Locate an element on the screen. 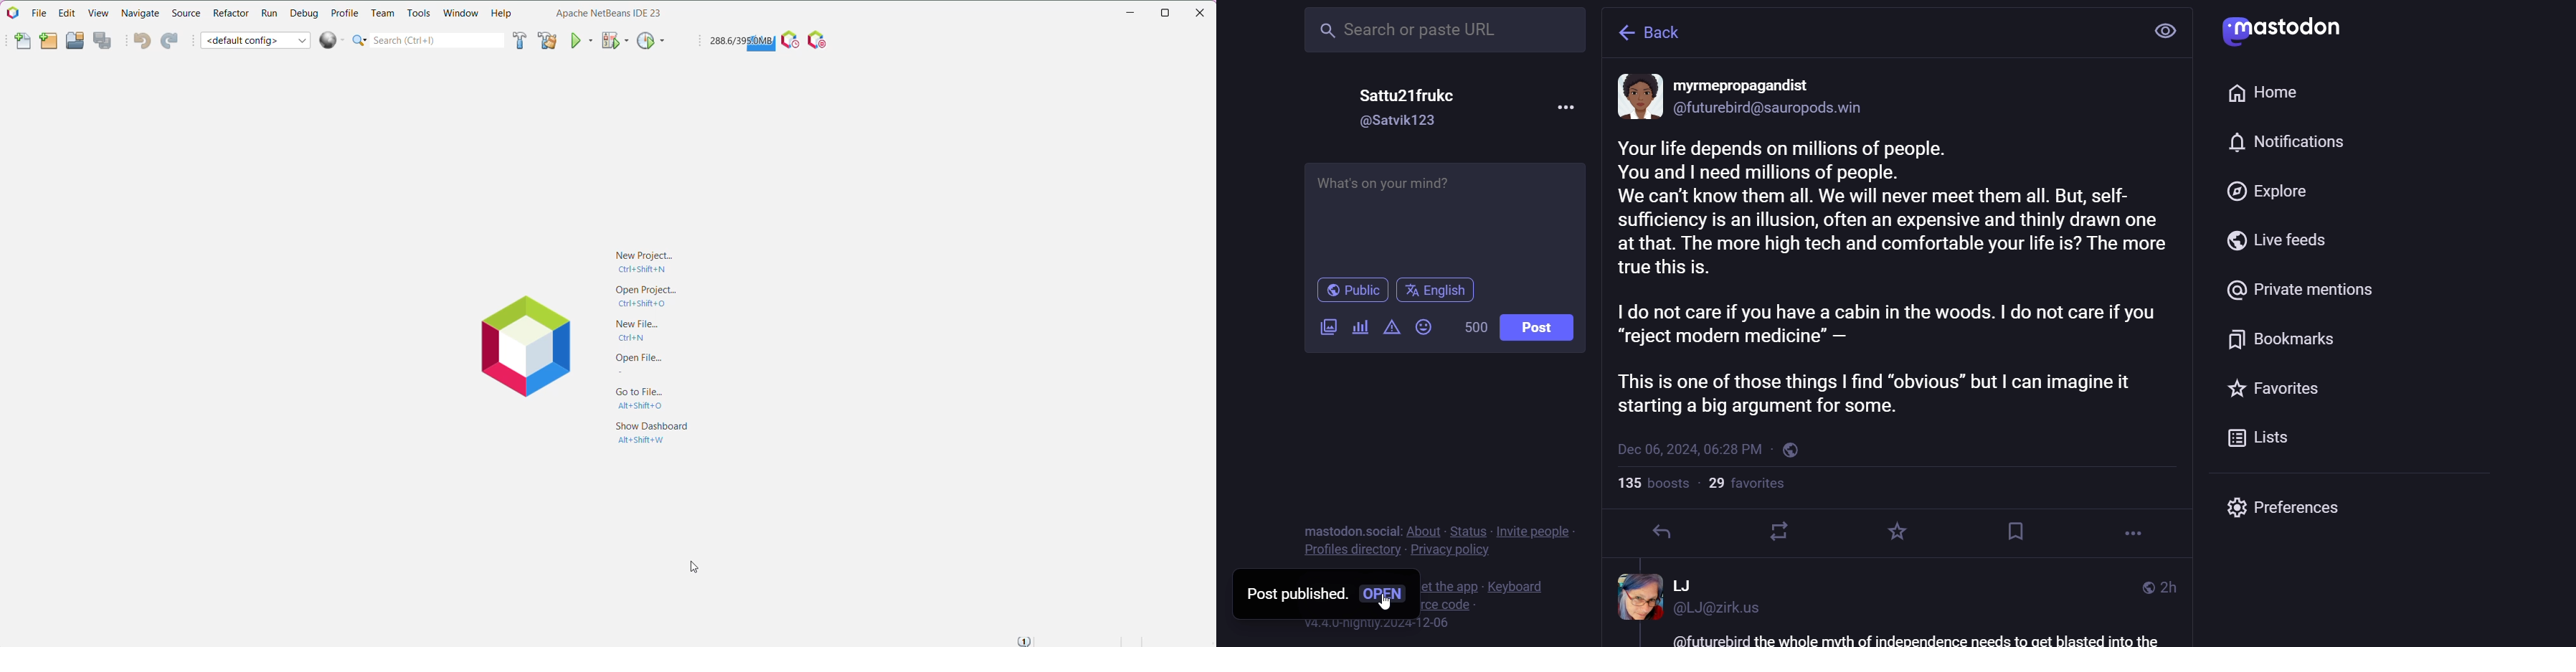  name is located at coordinates (1687, 585).